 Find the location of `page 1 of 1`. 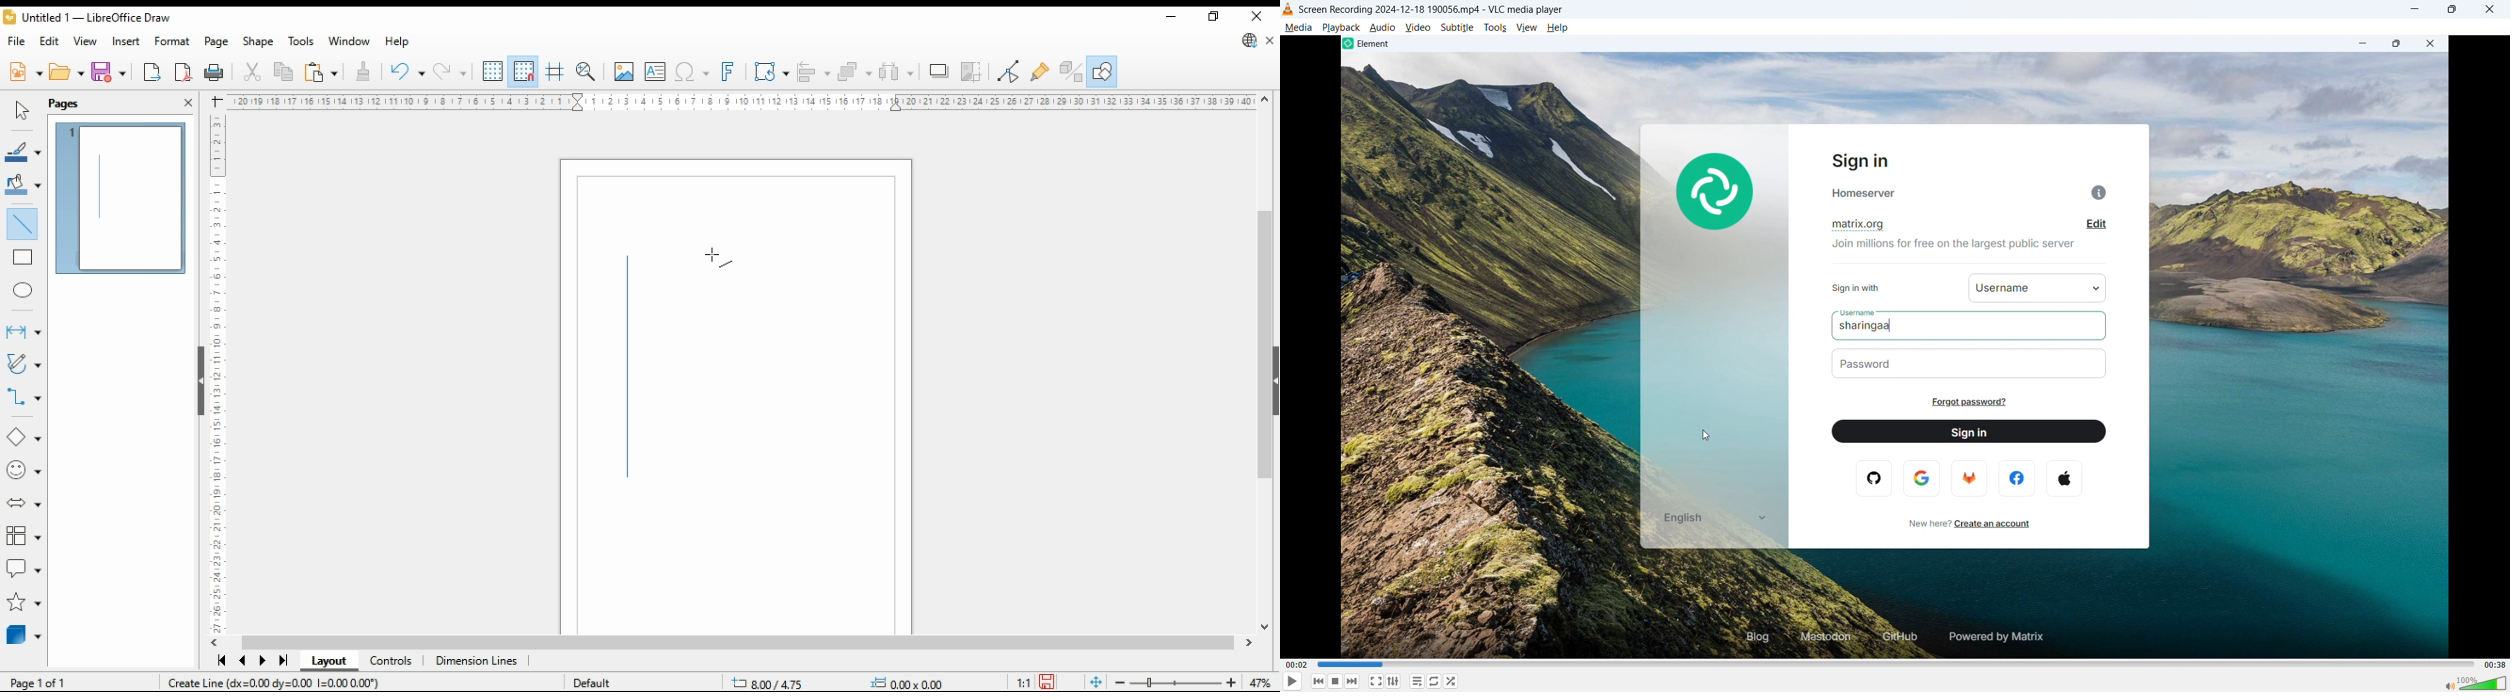

page 1 of 1 is located at coordinates (43, 682).